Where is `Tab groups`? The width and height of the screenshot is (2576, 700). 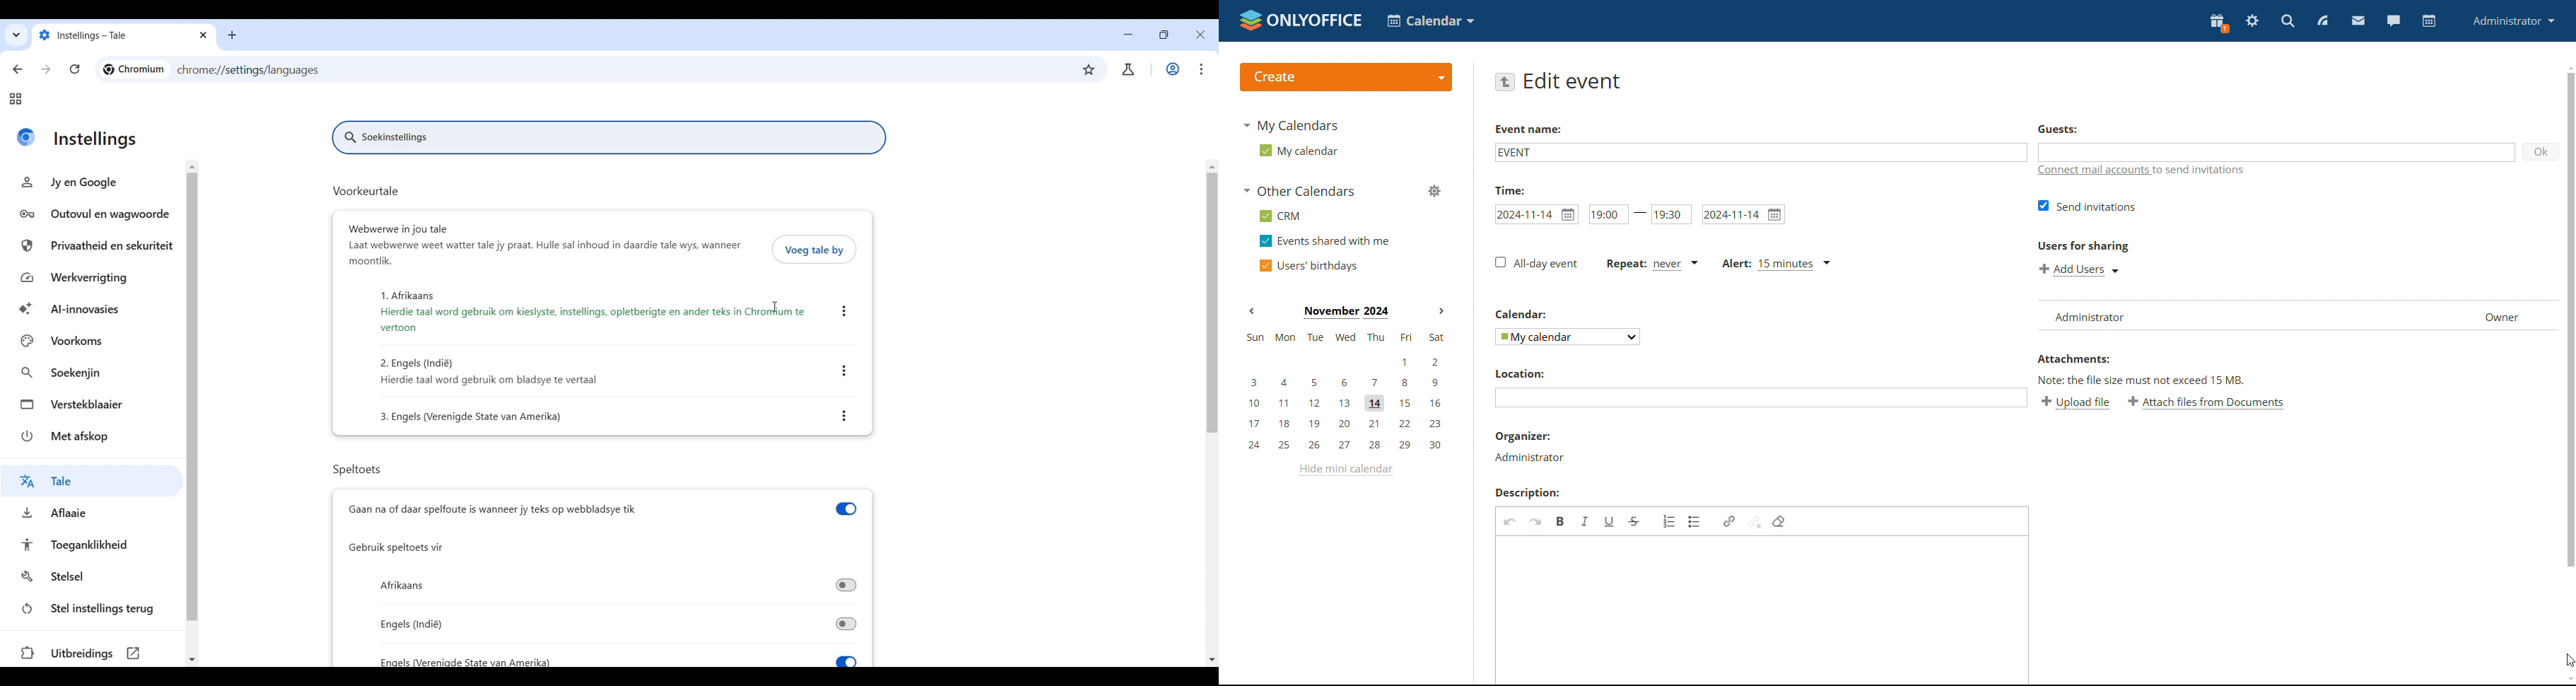 Tab groups is located at coordinates (15, 99).